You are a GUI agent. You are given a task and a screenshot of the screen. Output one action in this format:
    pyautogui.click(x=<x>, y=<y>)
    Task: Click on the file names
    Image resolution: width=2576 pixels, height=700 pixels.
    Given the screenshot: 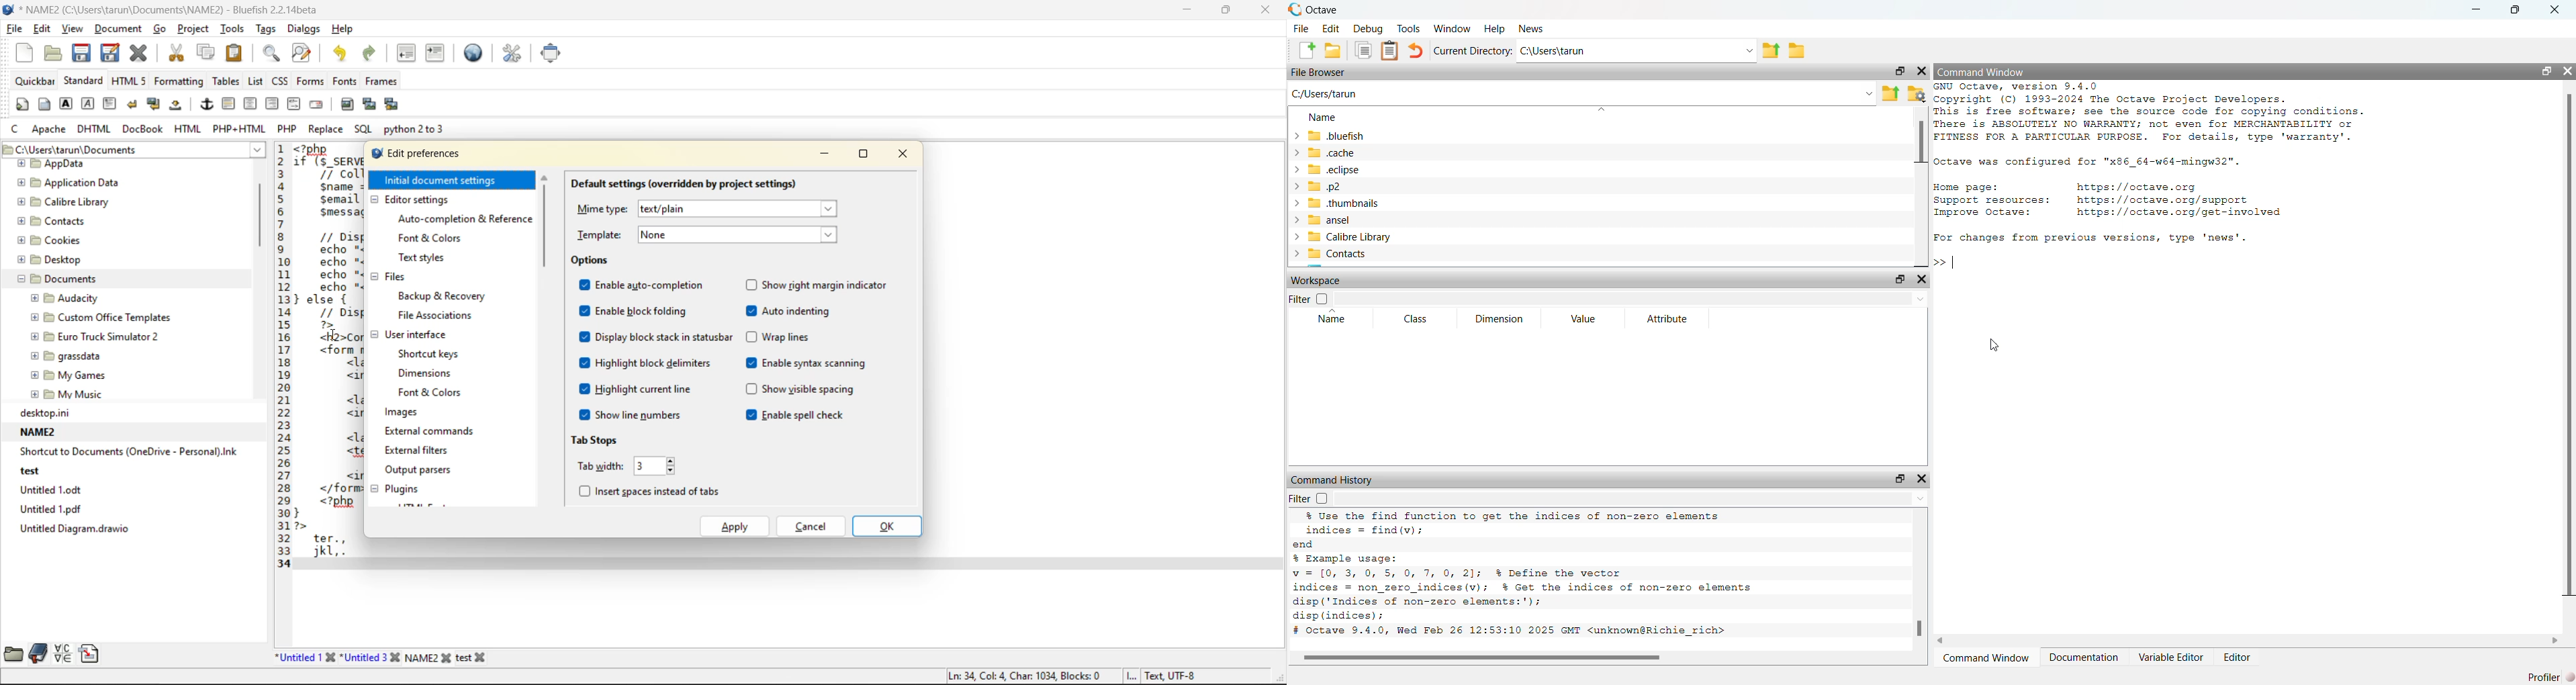 What is the action you would take?
    pyautogui.click(x=386, y=655)
    